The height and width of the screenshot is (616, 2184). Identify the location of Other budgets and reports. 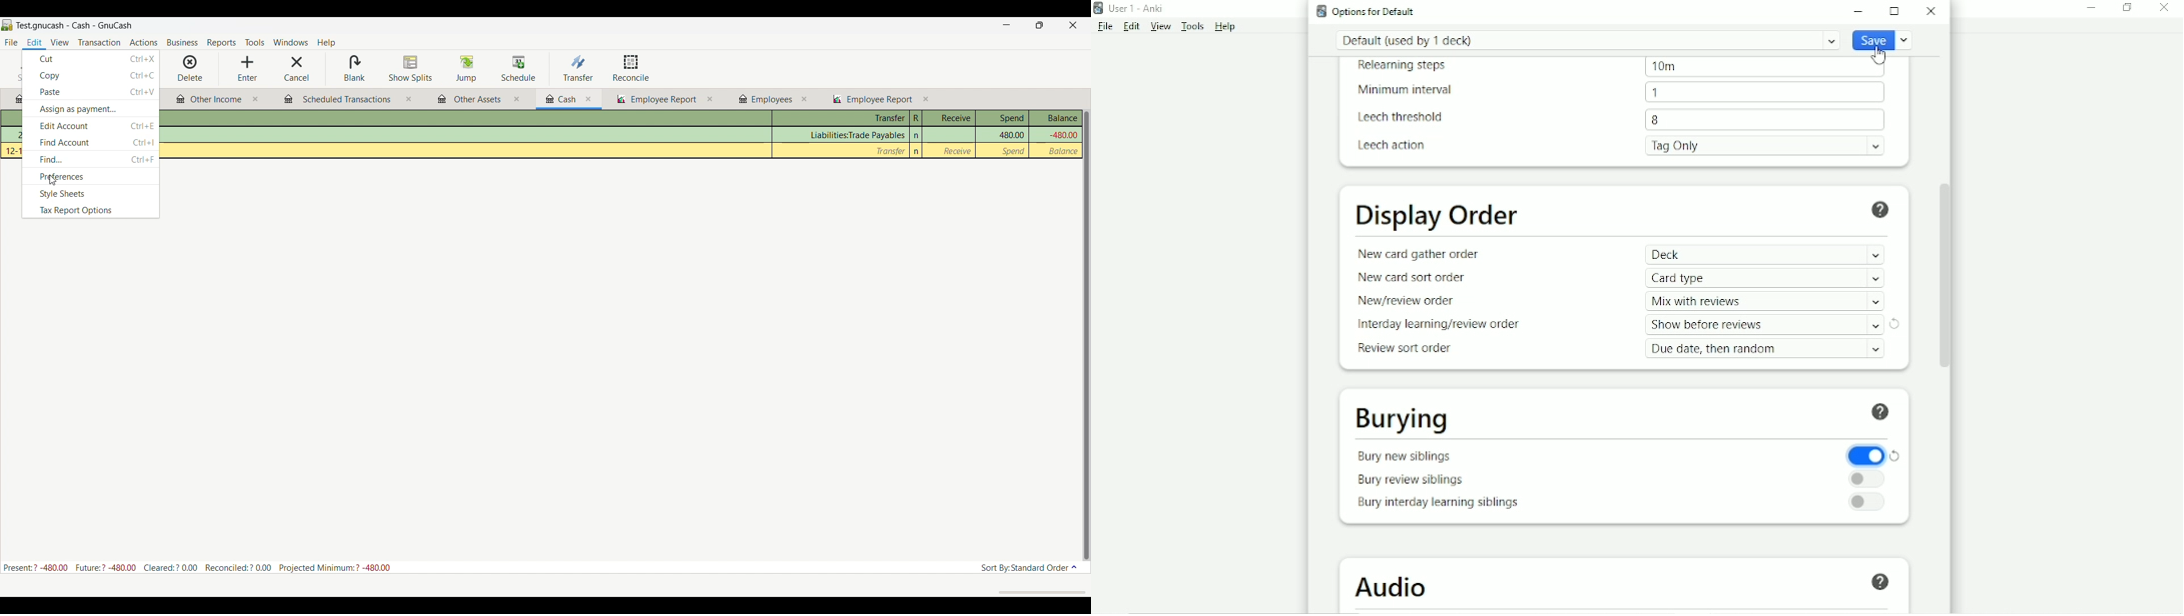
(873, 99).